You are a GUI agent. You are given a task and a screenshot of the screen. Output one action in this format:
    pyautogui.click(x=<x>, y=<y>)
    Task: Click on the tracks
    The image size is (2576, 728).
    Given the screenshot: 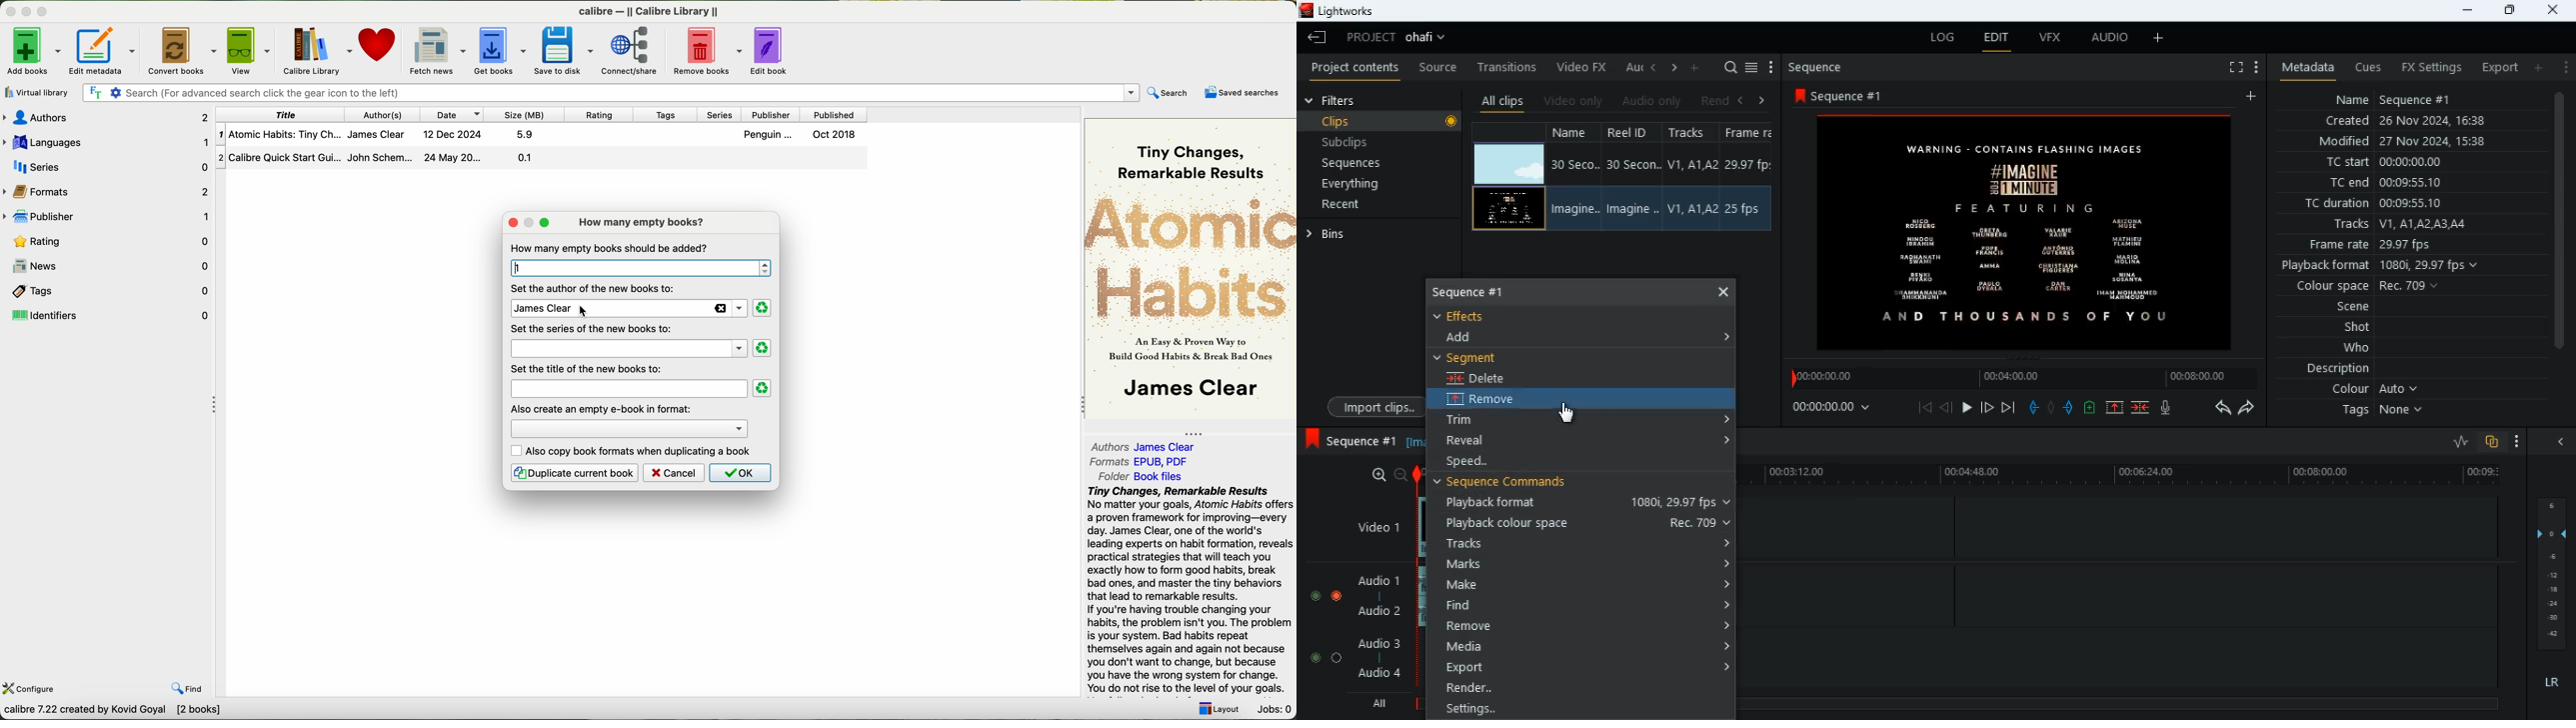 What is the action you would take?
    pyautogui.click(x=2394, y=225)
    